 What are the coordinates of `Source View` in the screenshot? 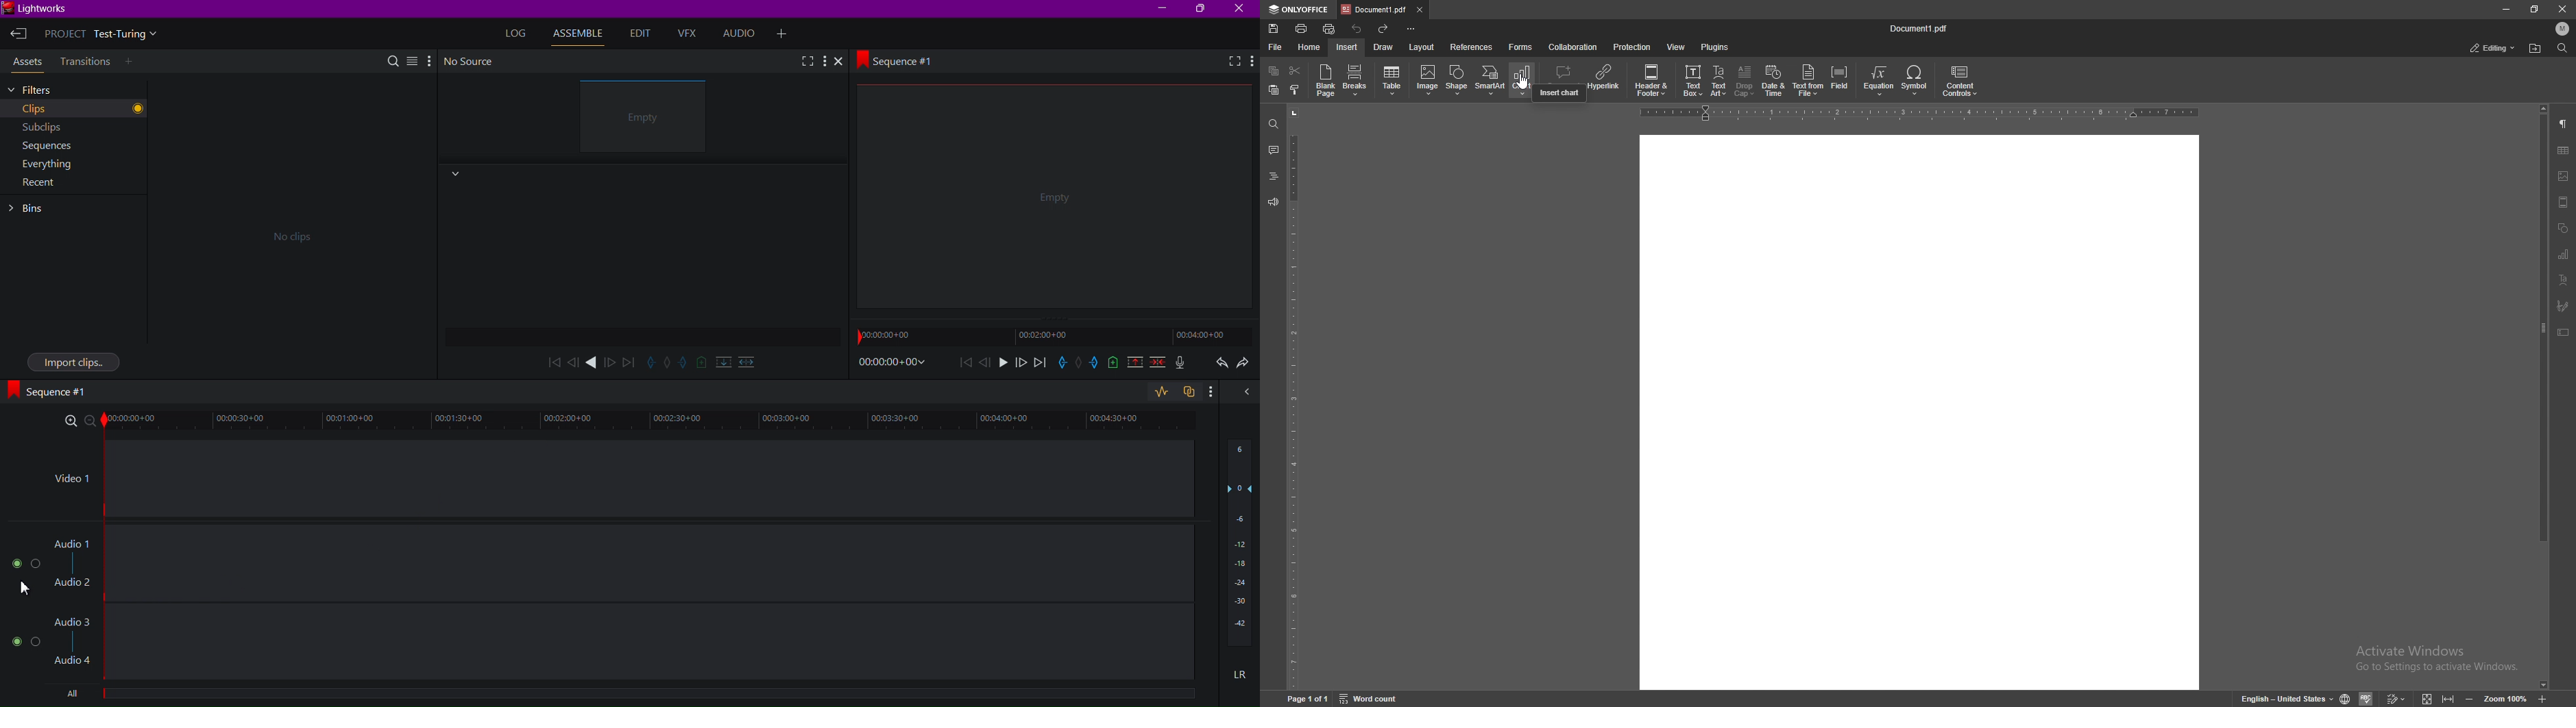 It's located at (646, 119).